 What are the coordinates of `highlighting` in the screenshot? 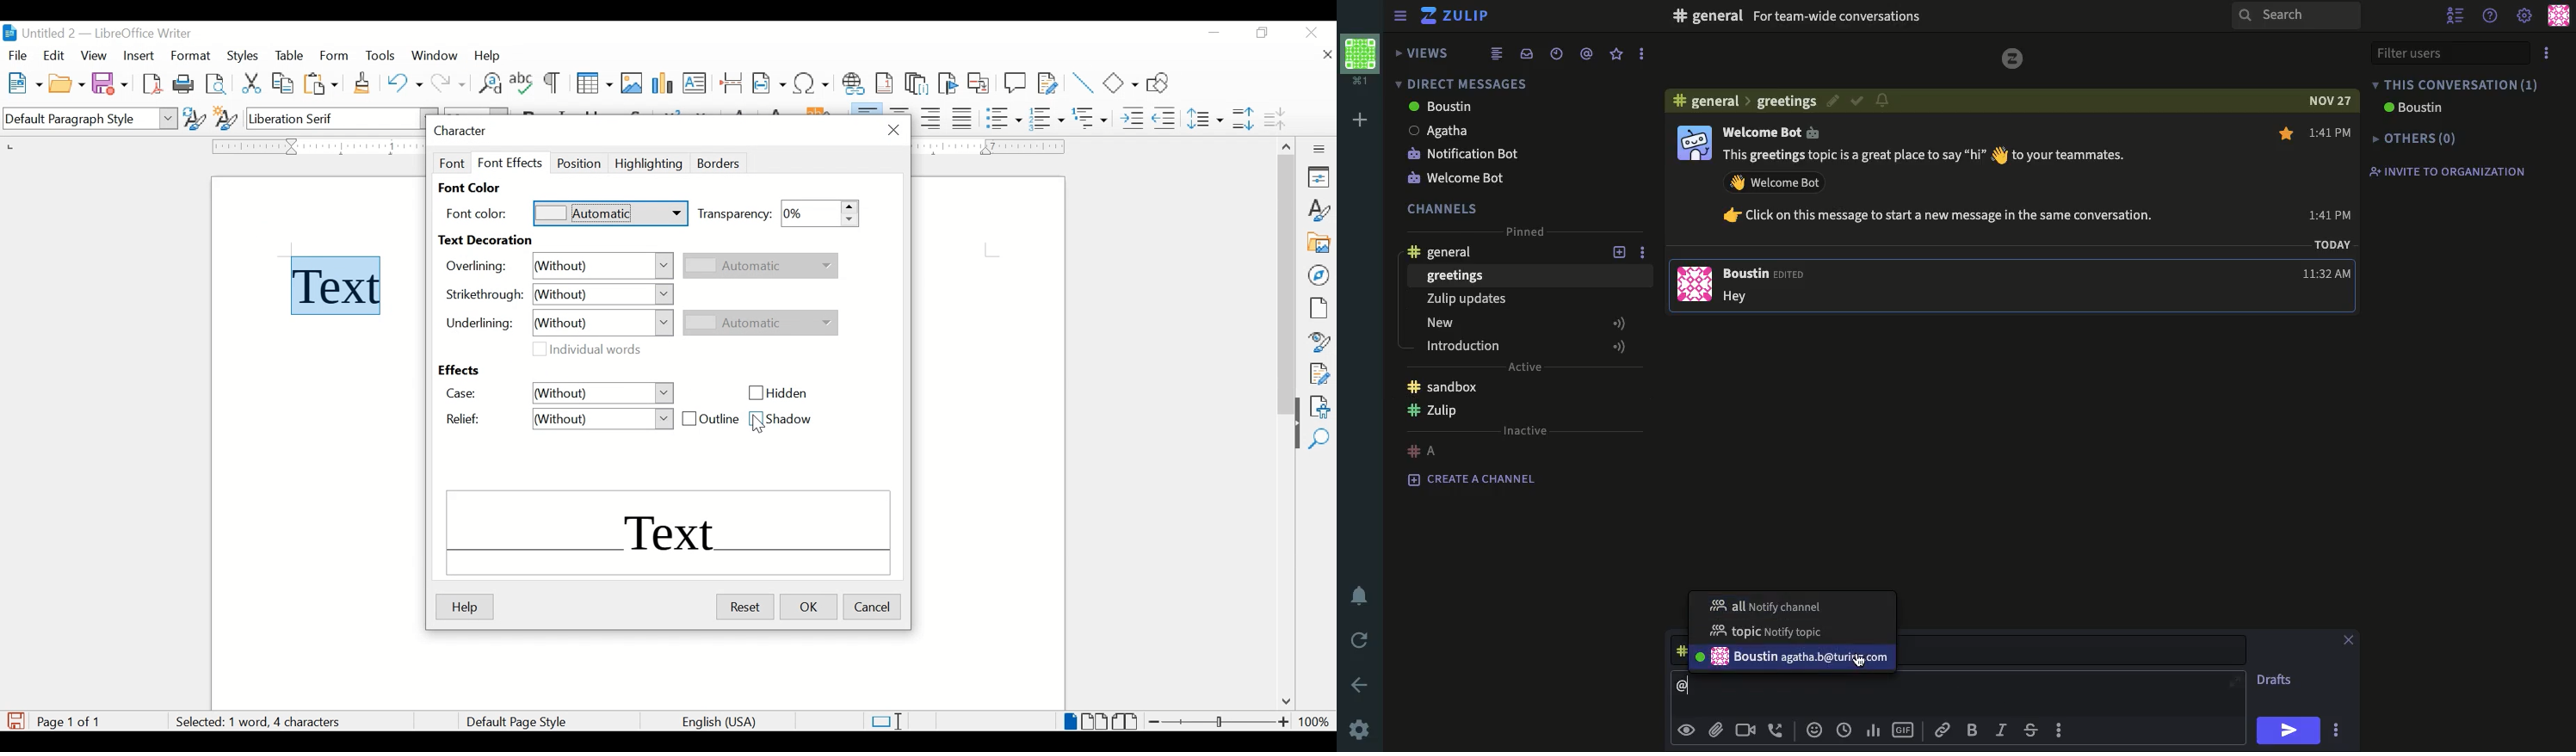 It's located at (650, 164).